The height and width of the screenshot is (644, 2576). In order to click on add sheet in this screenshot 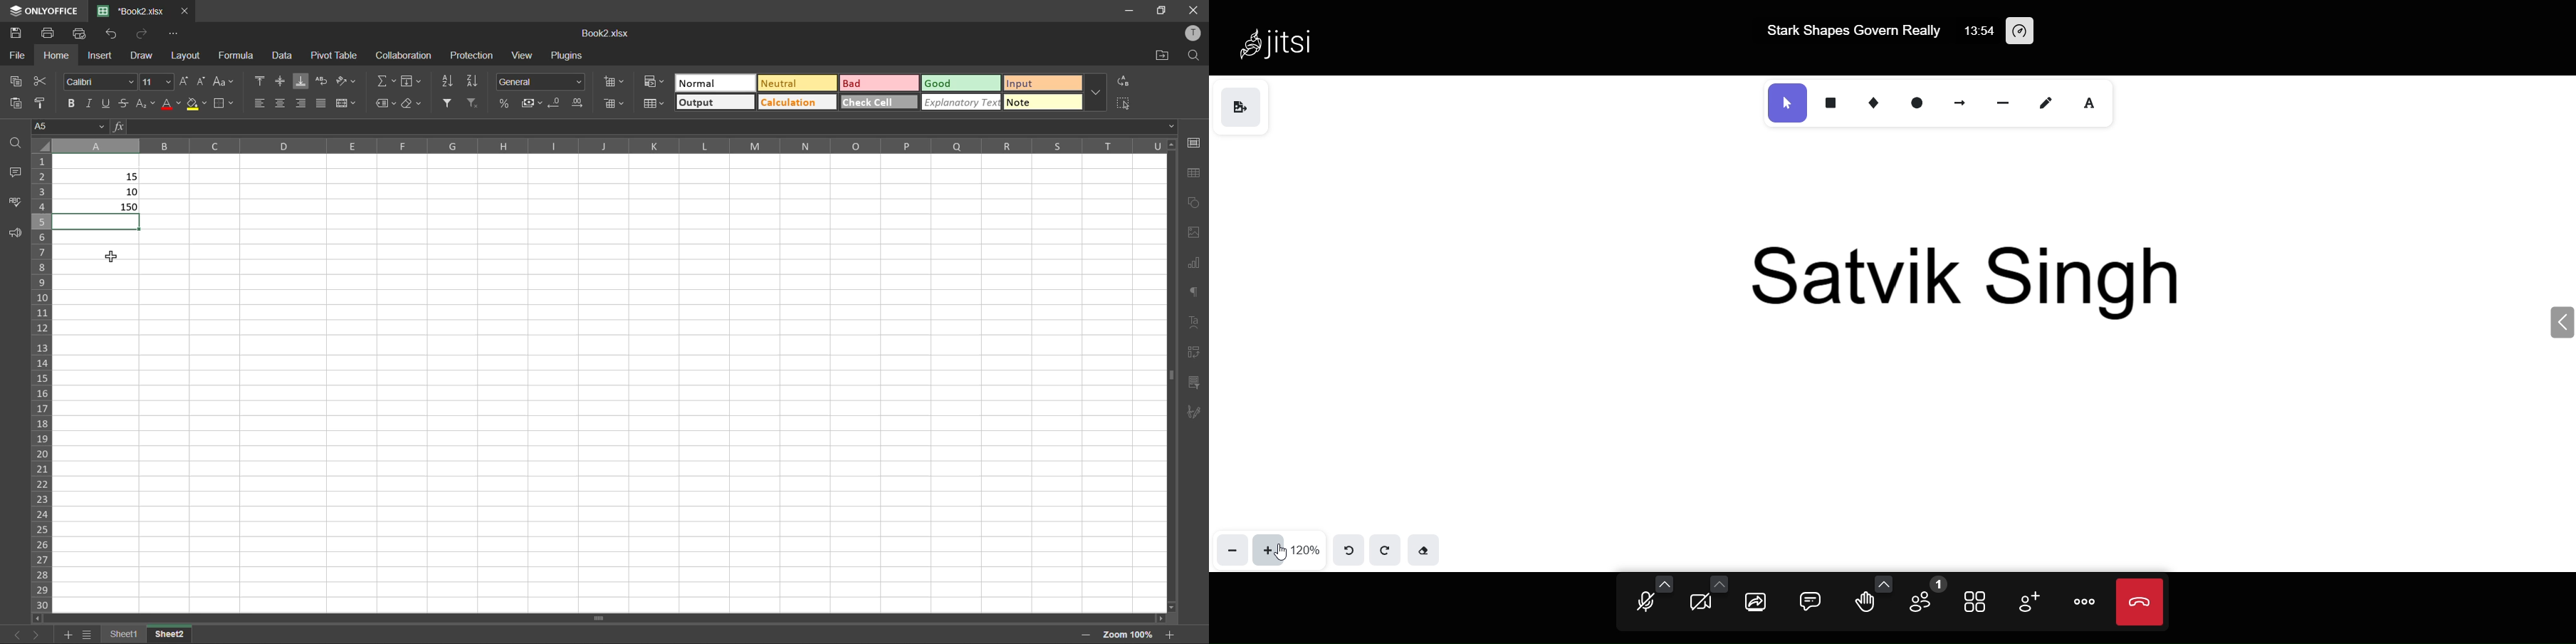, I will do `click(65, 634)`.